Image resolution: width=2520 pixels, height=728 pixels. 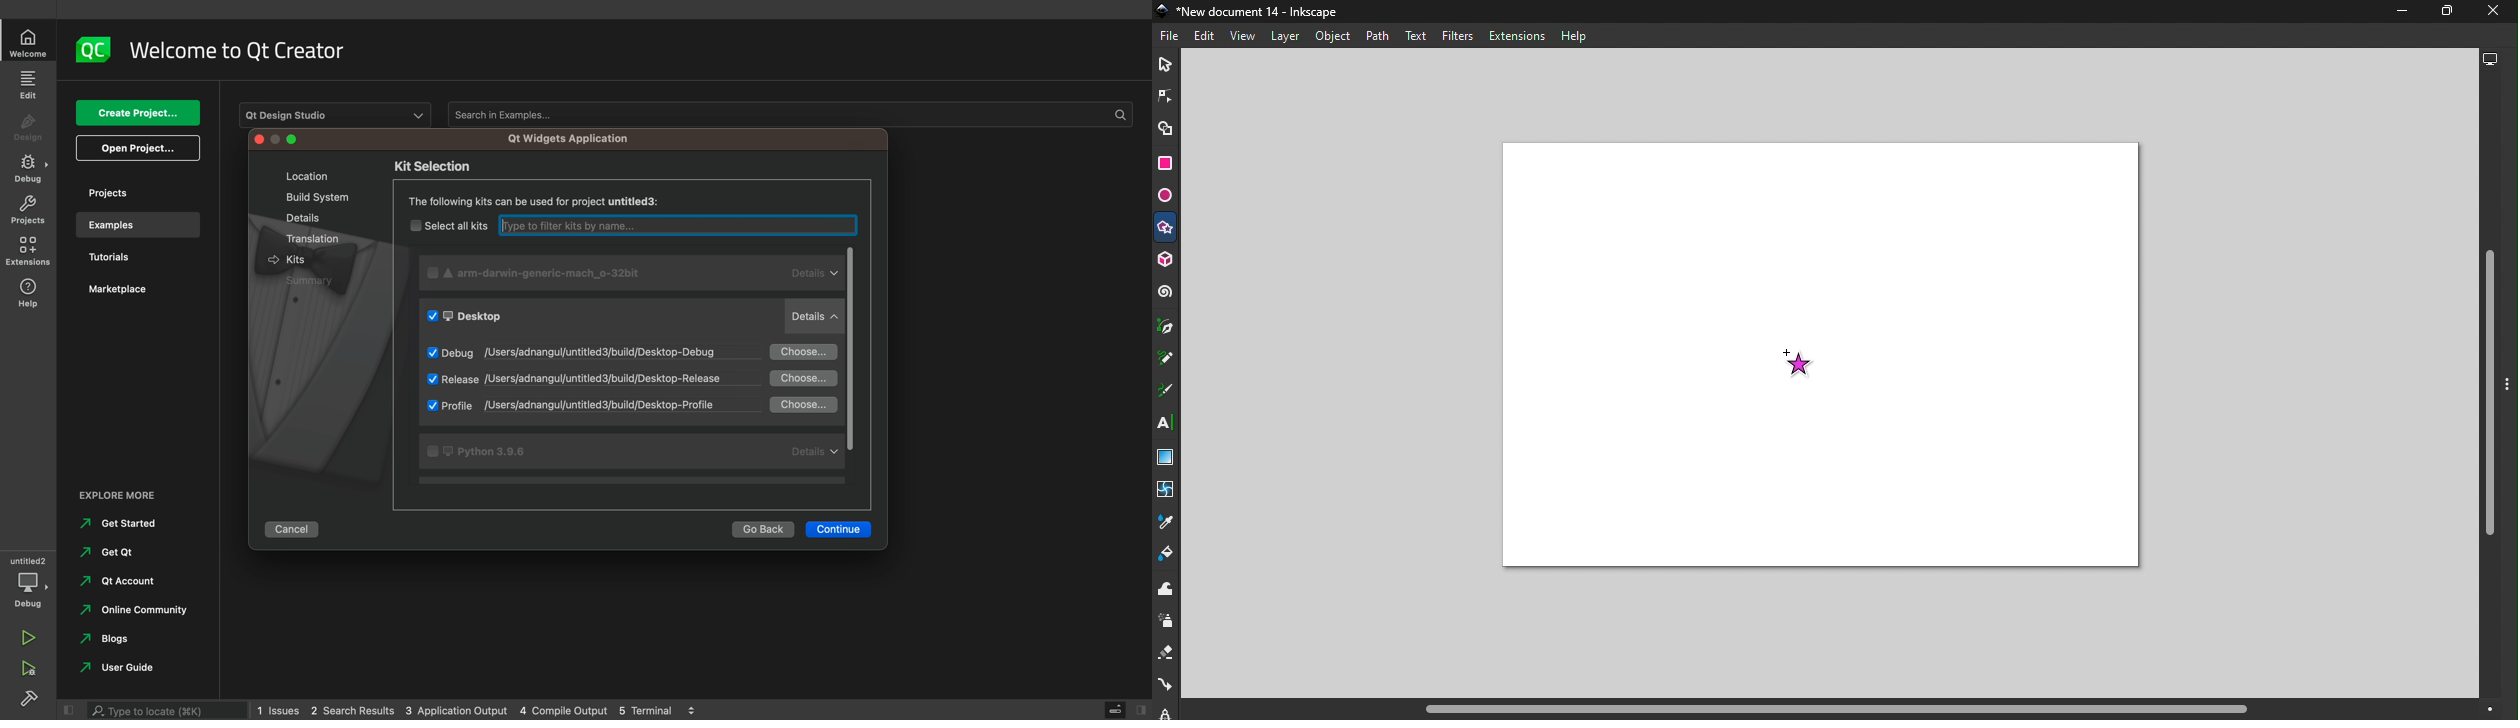 I want to click on Paint bucket tool, so click(x=1167, y=557).